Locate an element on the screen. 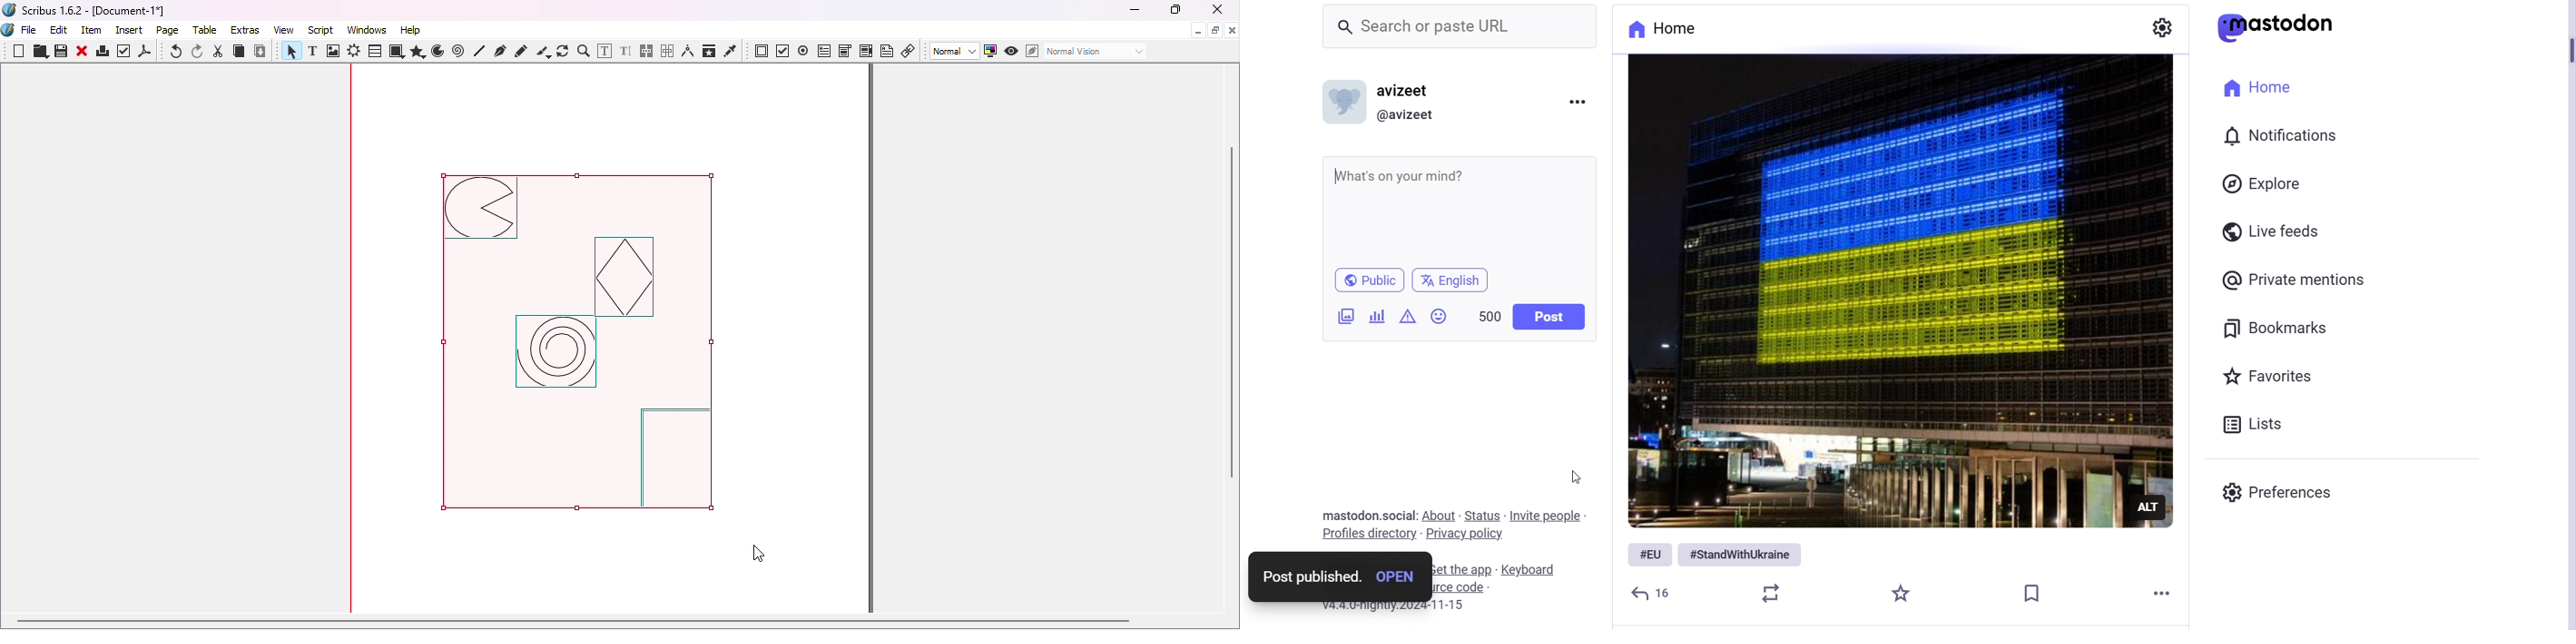 This screenshot has height=644, width=2576. Edit in Preview mode is located at coordinates (1031, 50).